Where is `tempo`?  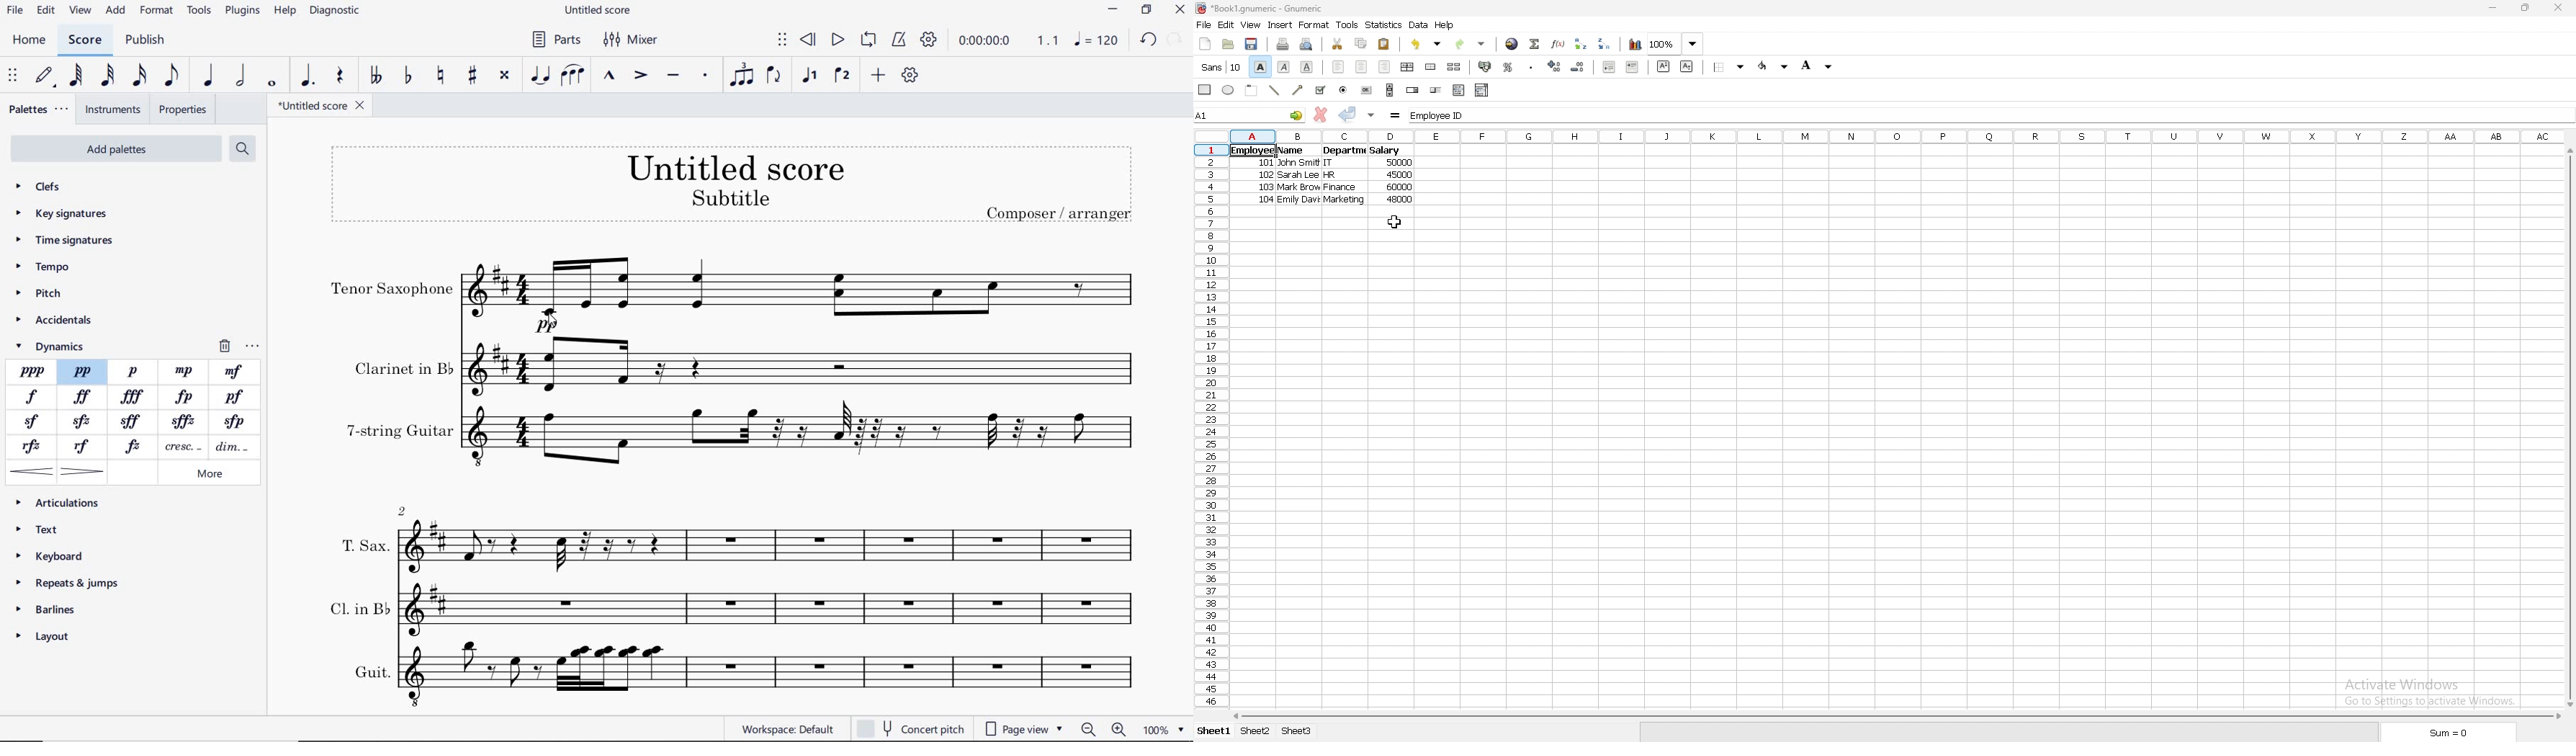
tempo is located at coordinates (45, 265).